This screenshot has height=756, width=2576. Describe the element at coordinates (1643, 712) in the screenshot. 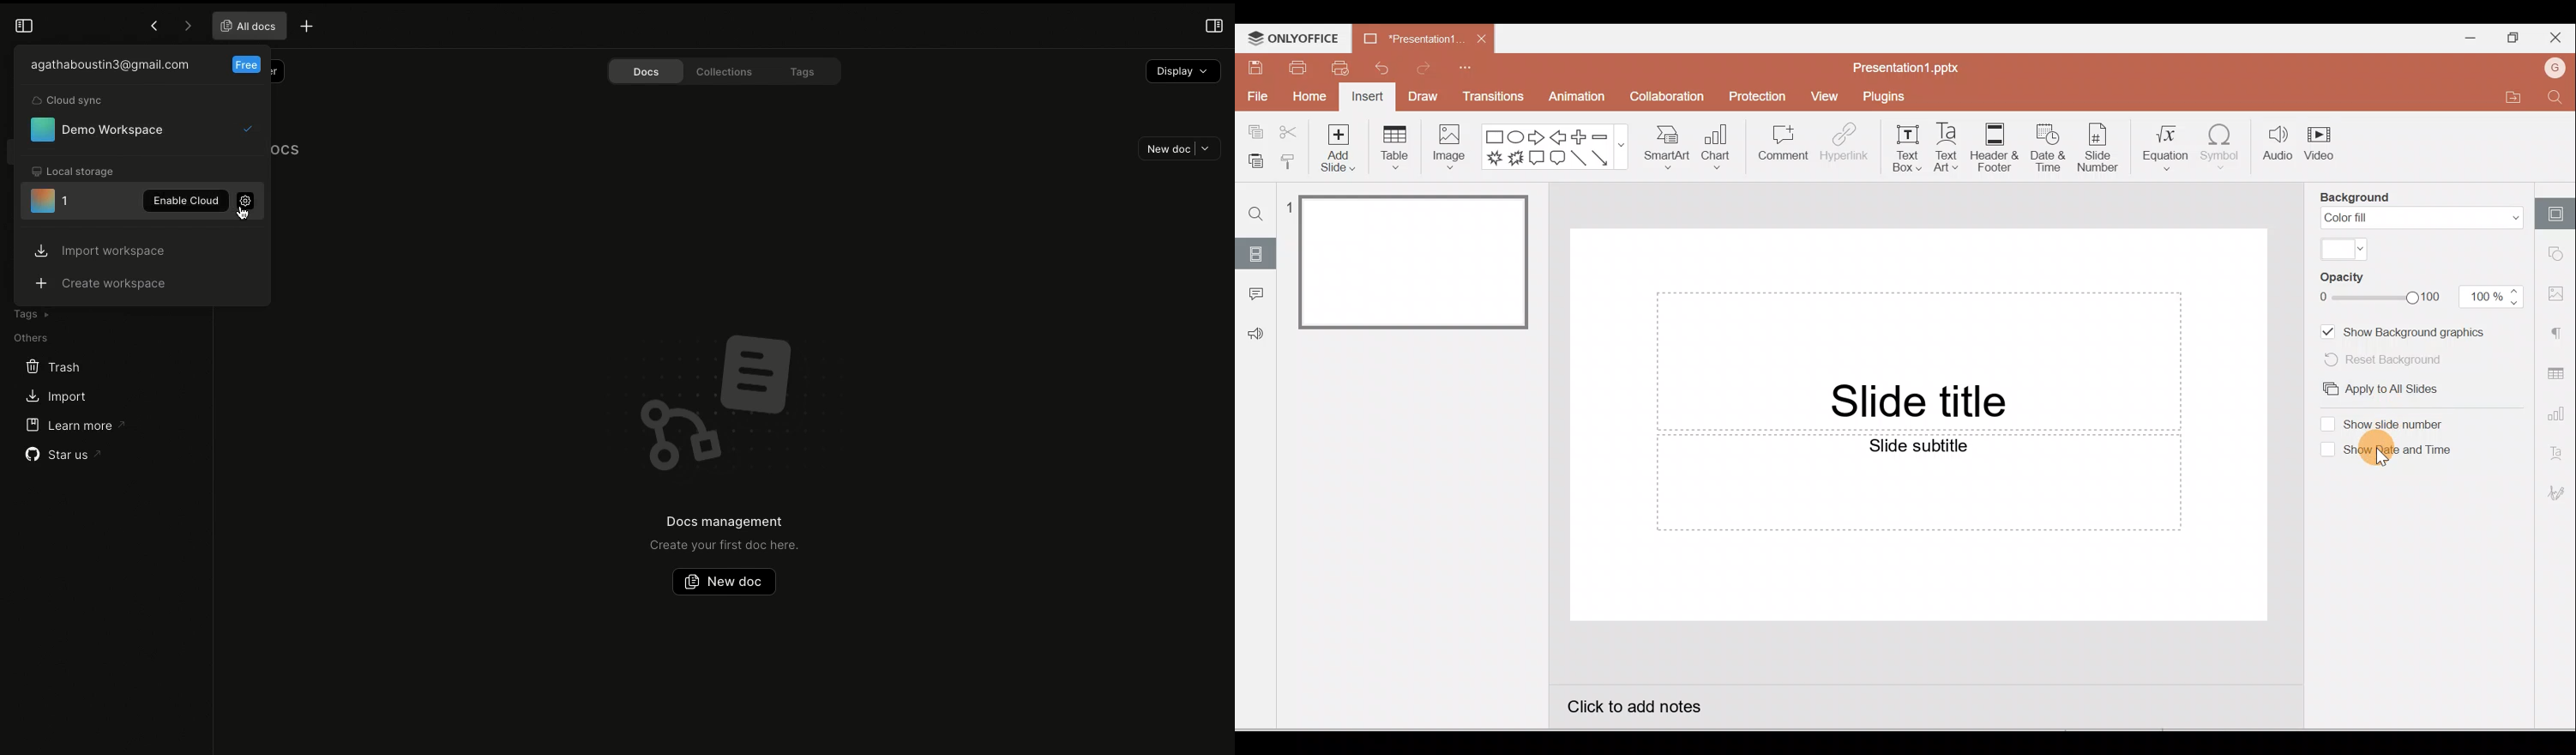

I see `Click to add notes` at that location.